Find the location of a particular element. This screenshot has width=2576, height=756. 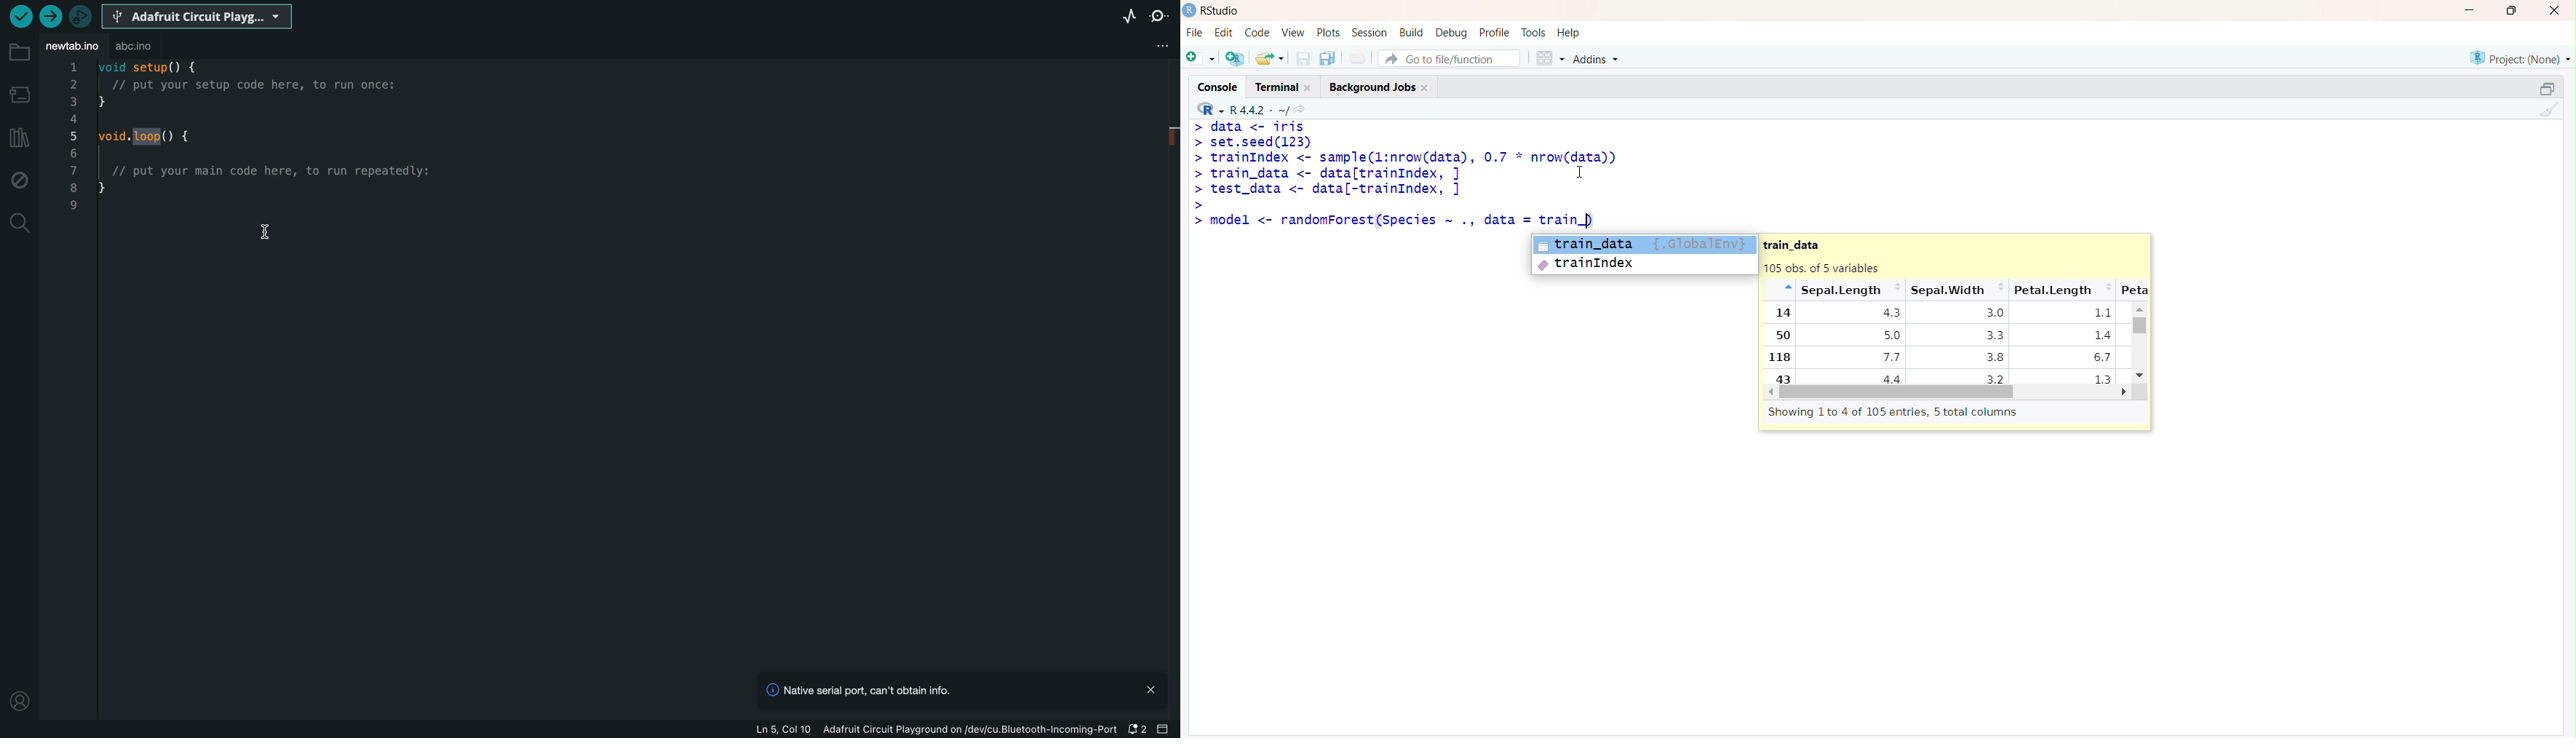

View the current working directory is located at coordinates (1306, 108).